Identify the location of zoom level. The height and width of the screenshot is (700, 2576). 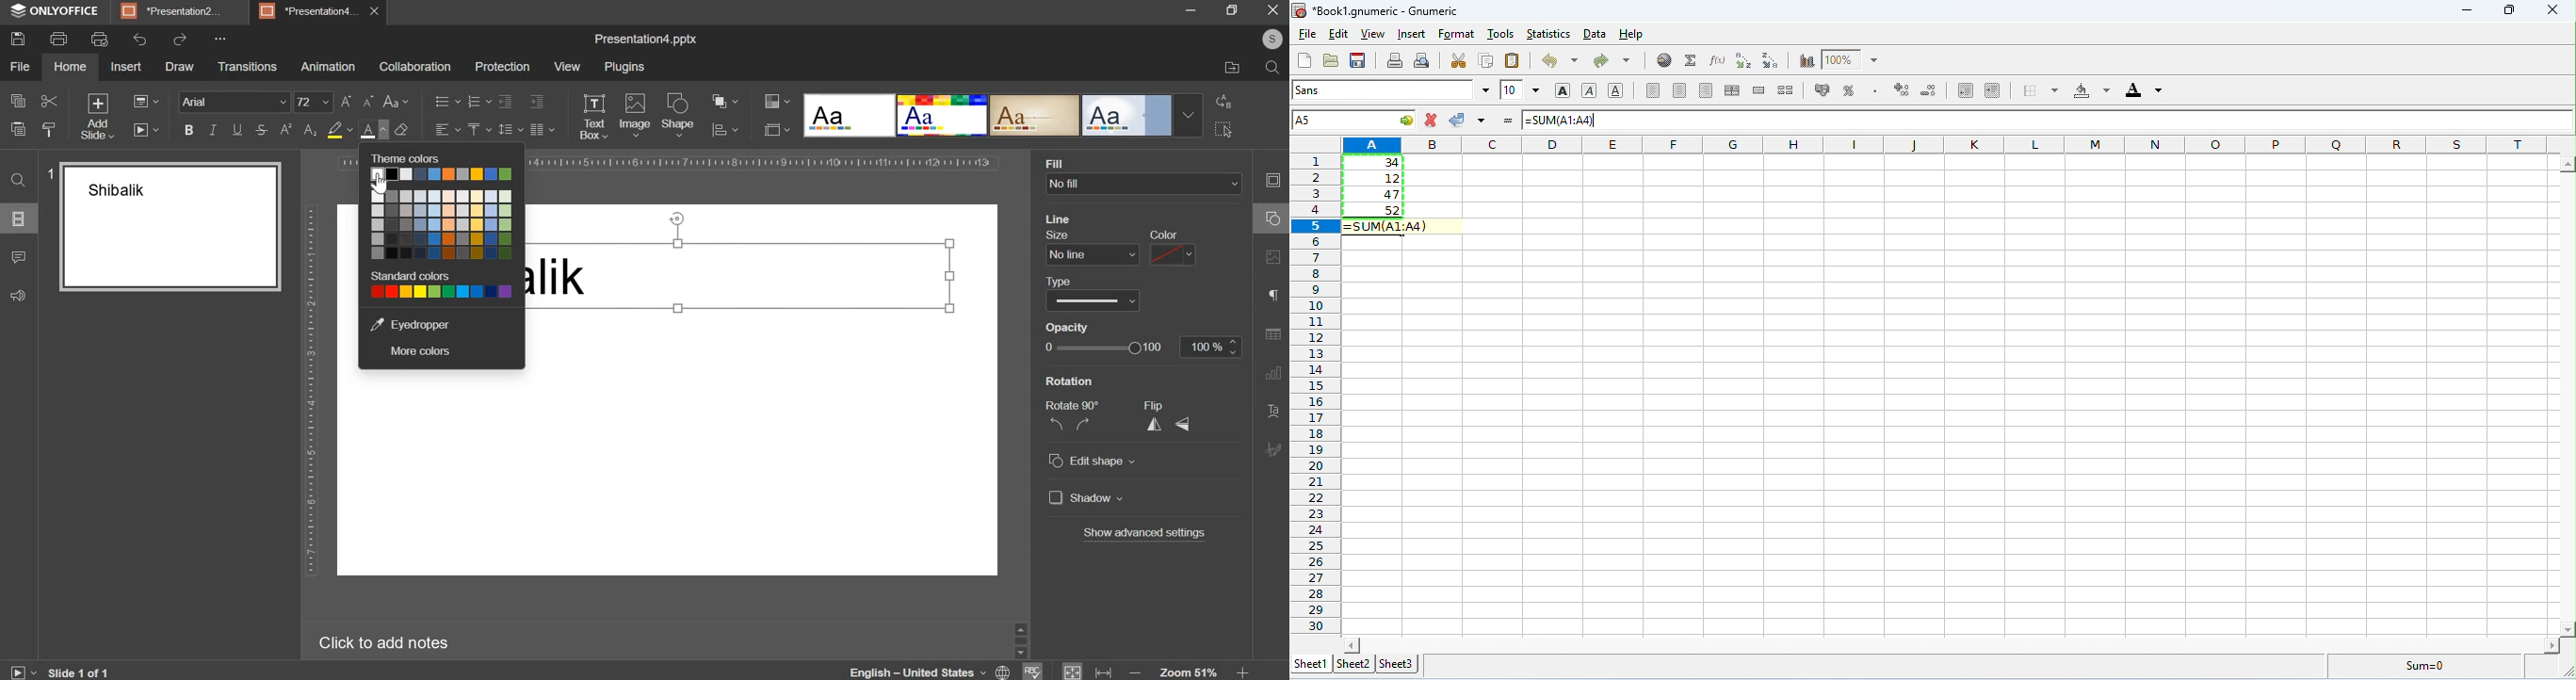
(1189, 669).